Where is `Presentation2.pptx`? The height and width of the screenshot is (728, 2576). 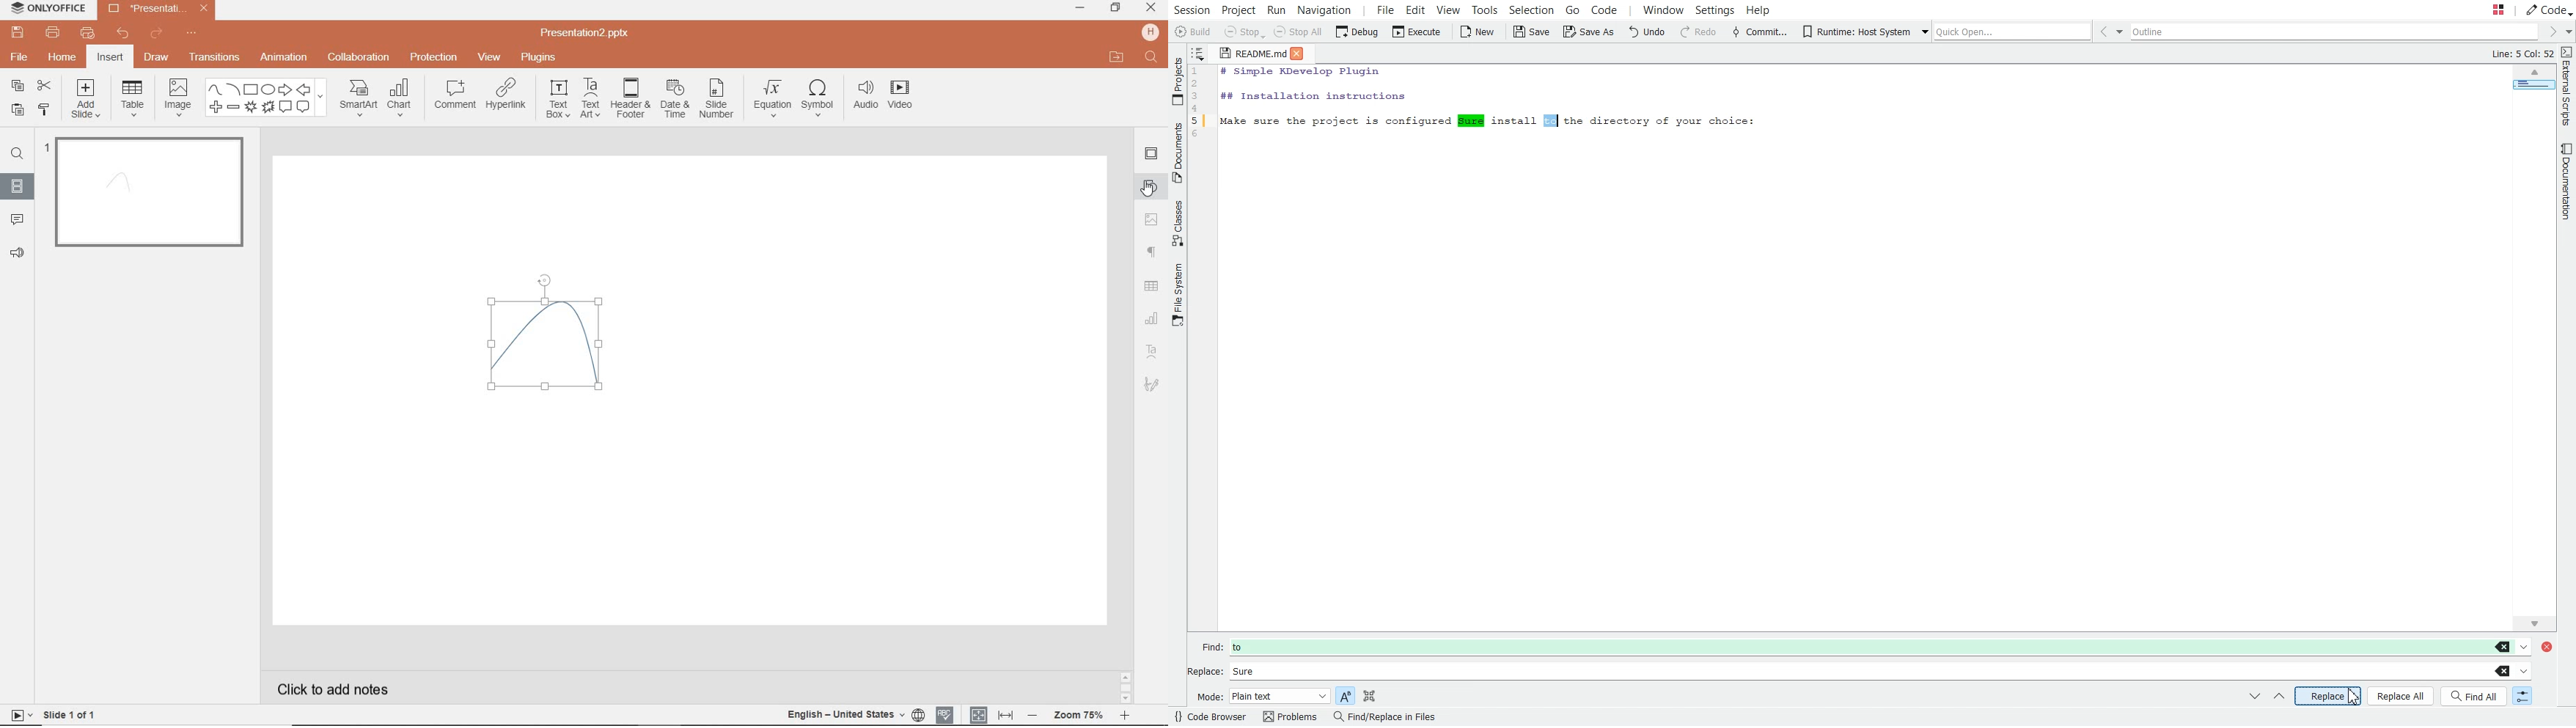
Presentation2.pptx is located at coordinates (586, 35).